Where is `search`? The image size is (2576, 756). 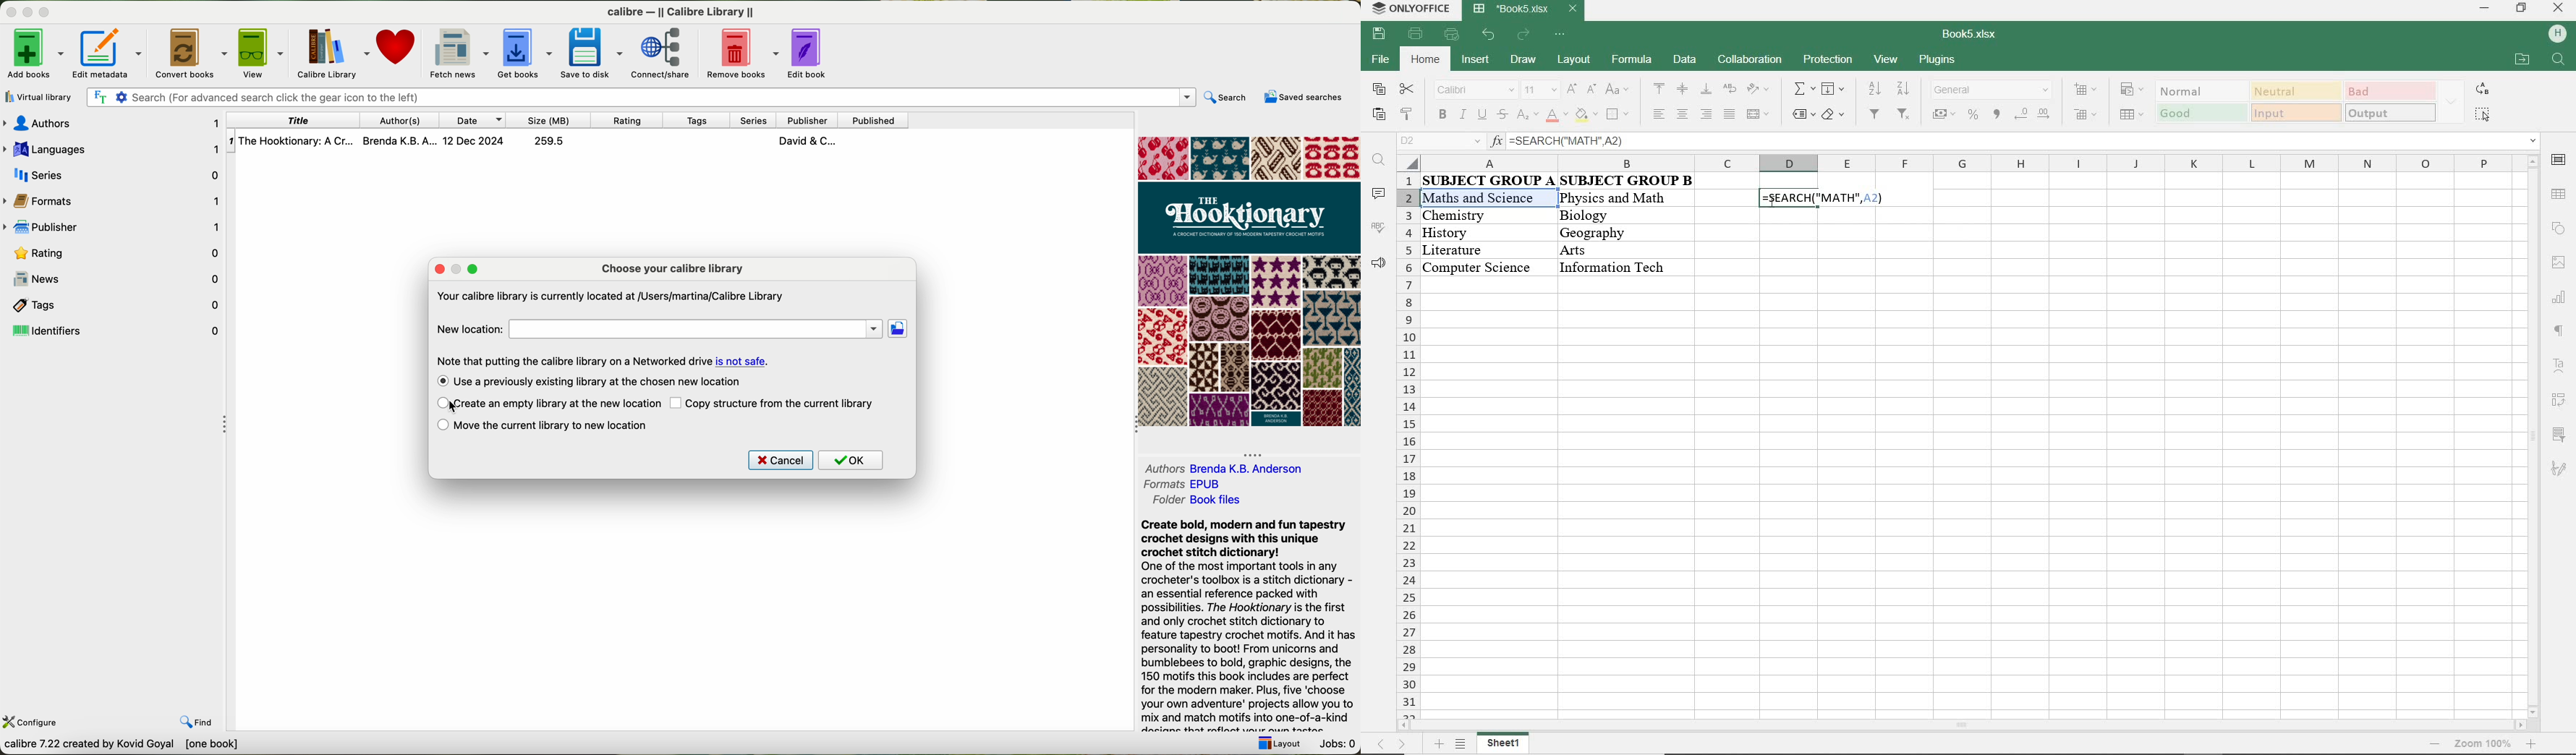
search is located at coordinates (1228, 98).